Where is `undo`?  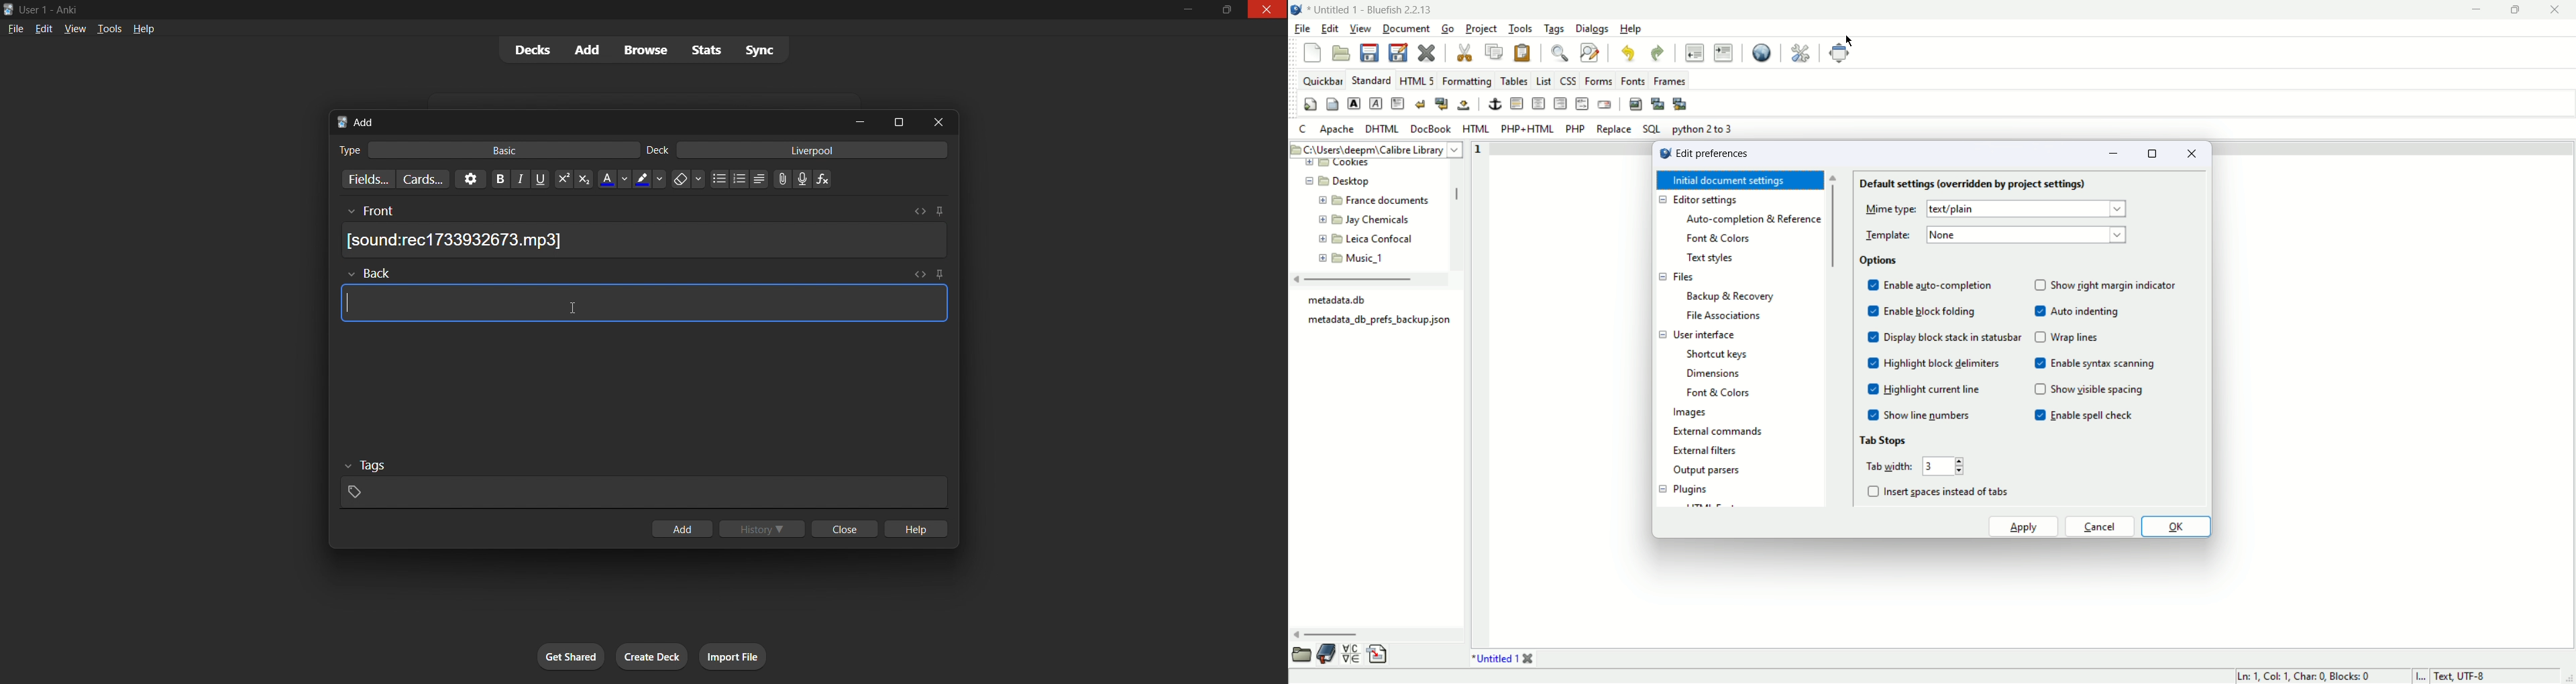 undo is located at coordinates (1658, 54).